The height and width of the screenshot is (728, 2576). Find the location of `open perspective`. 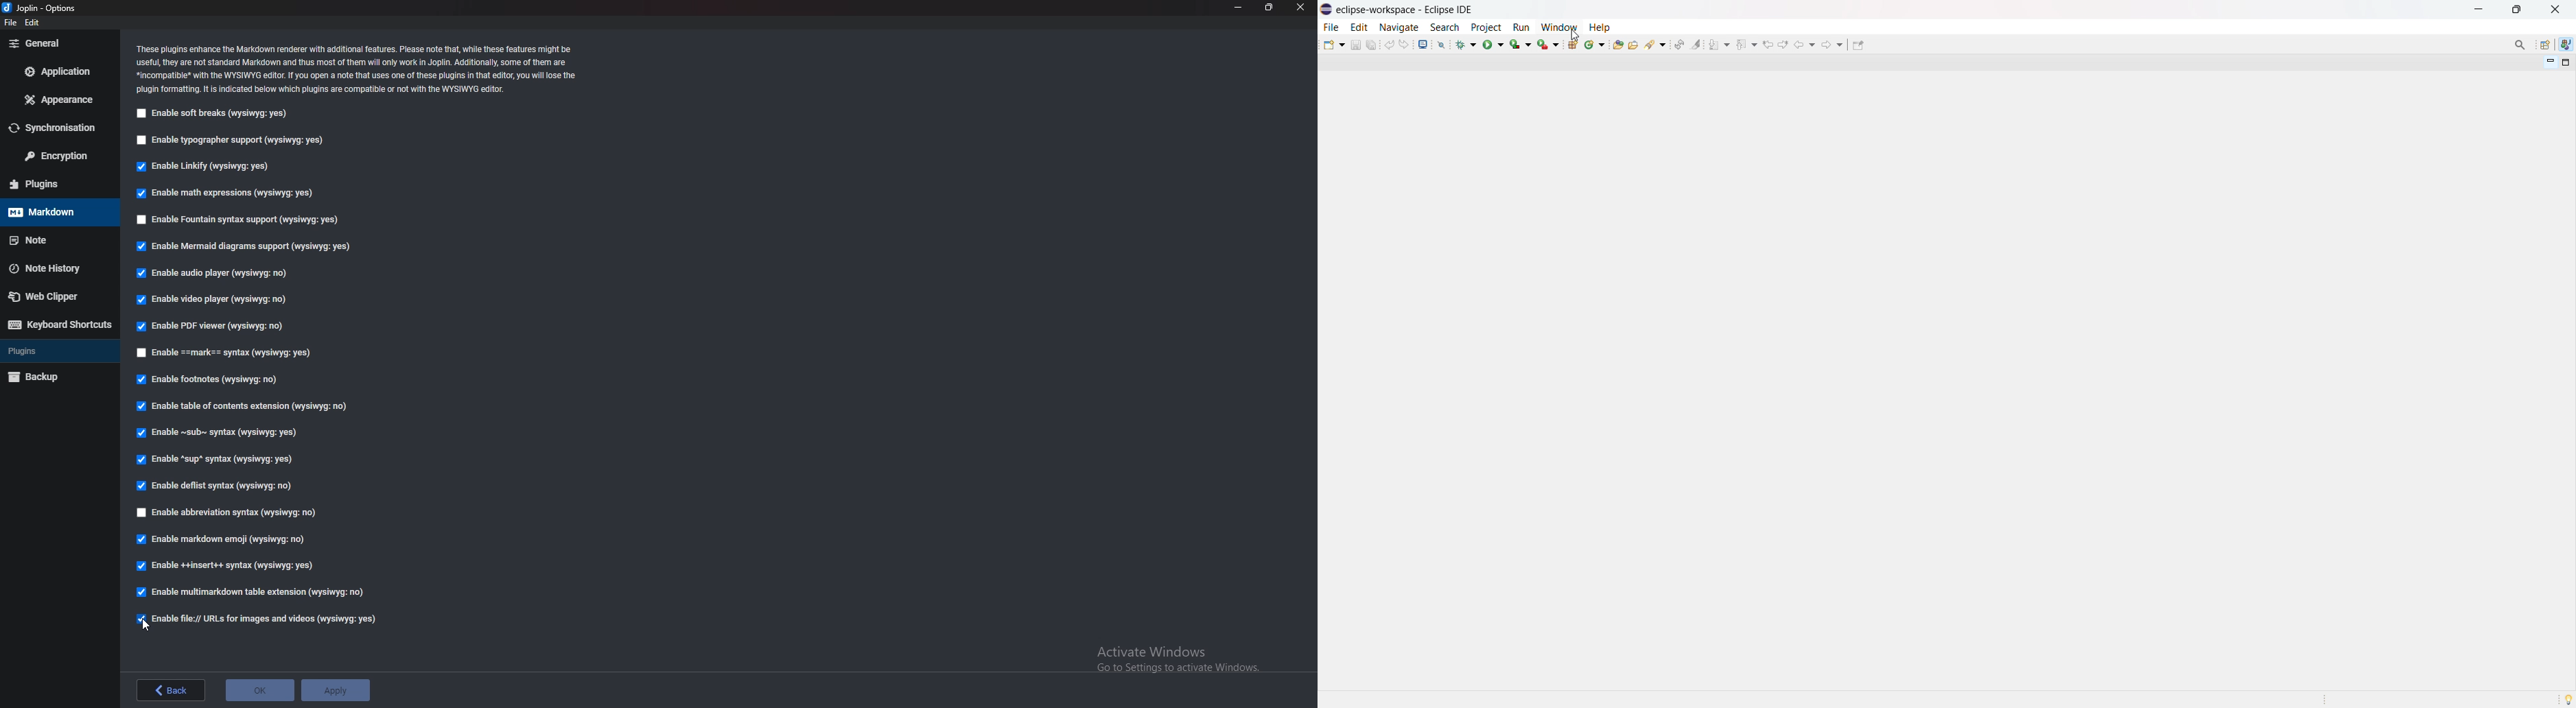

open perspective is located at coordinates (2544, 45).